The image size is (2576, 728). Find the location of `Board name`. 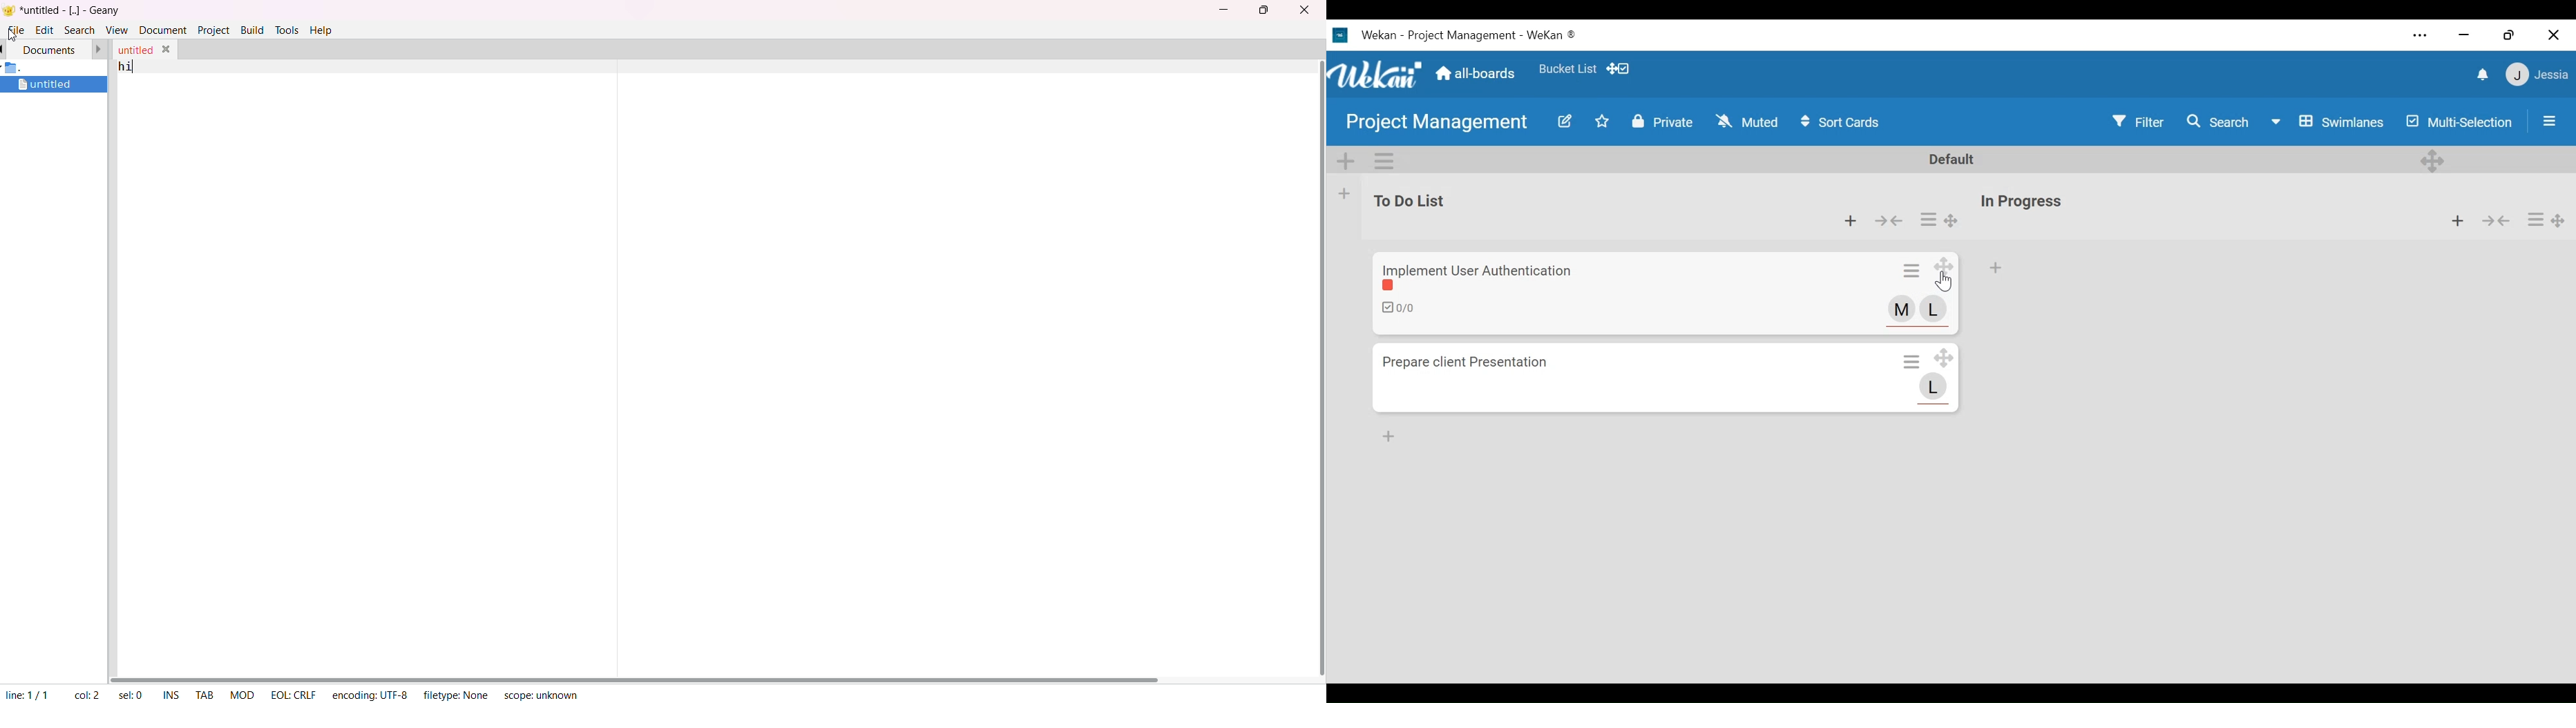

Board name is located at coordinates (1435, 121).